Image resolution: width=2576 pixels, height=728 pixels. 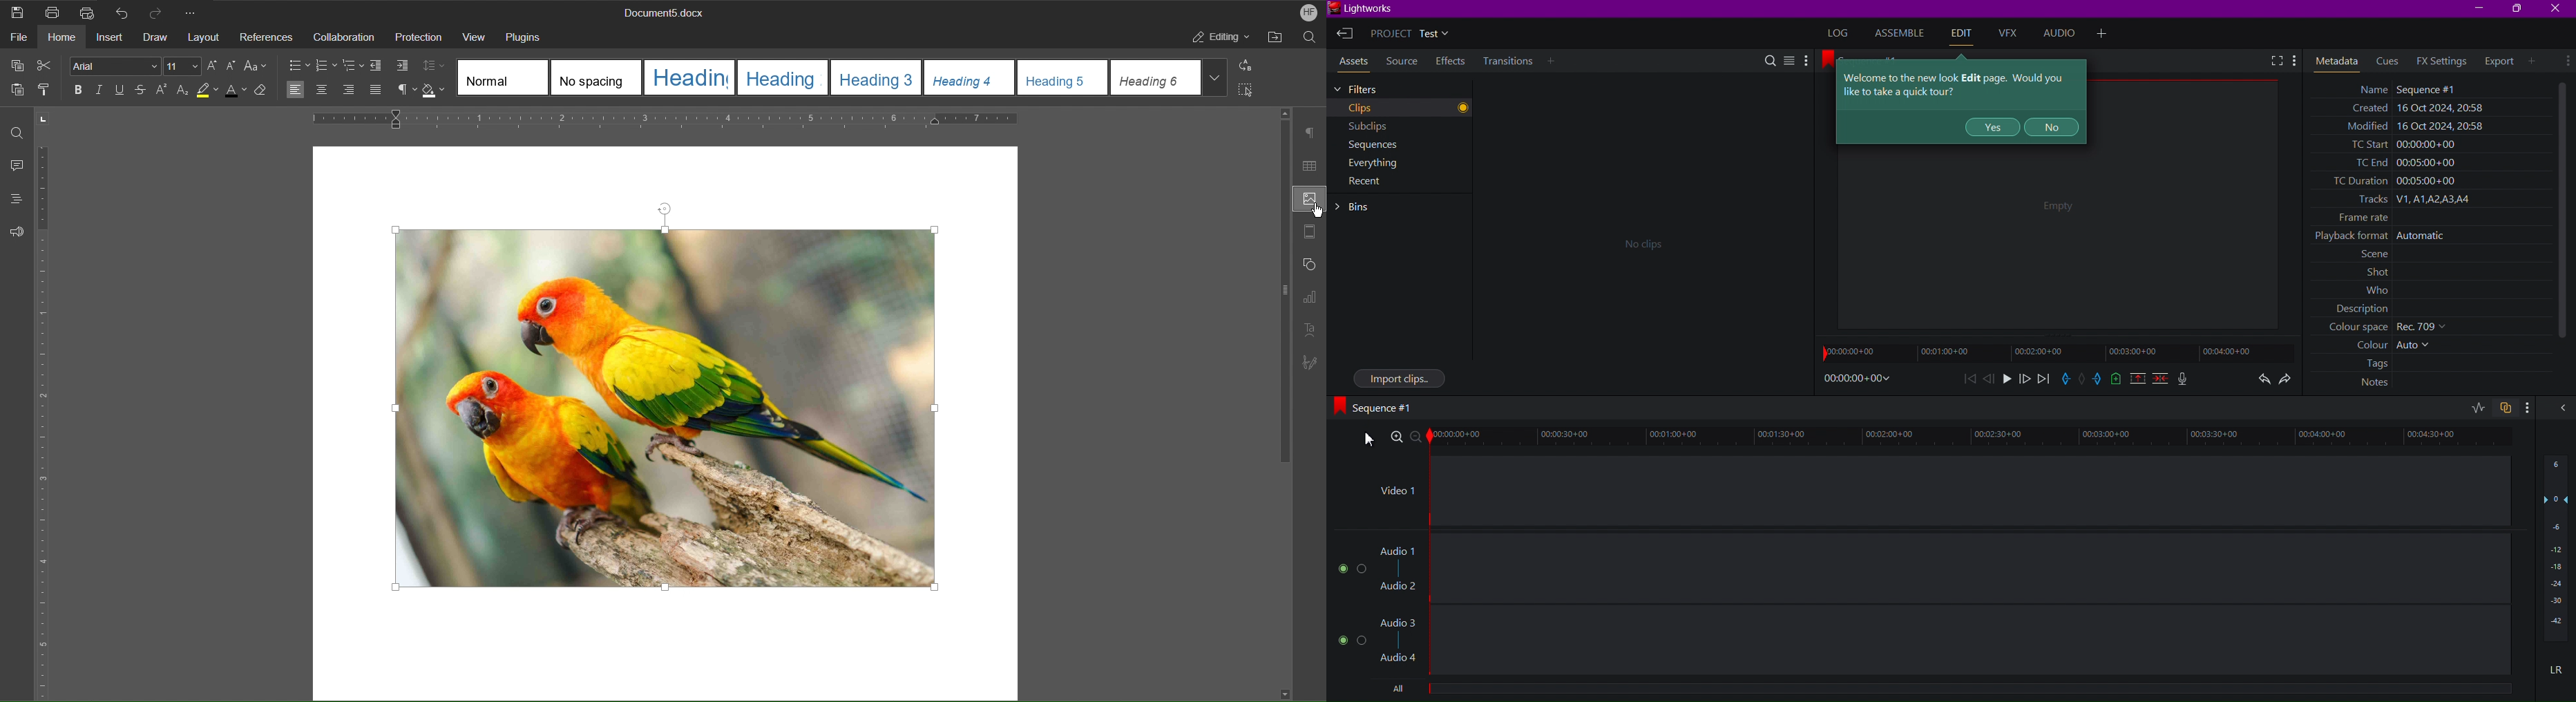 What do you see at coordinates (1357, 109) in the screenshot?
I see `Clips` at bounding box center [1357, 109].